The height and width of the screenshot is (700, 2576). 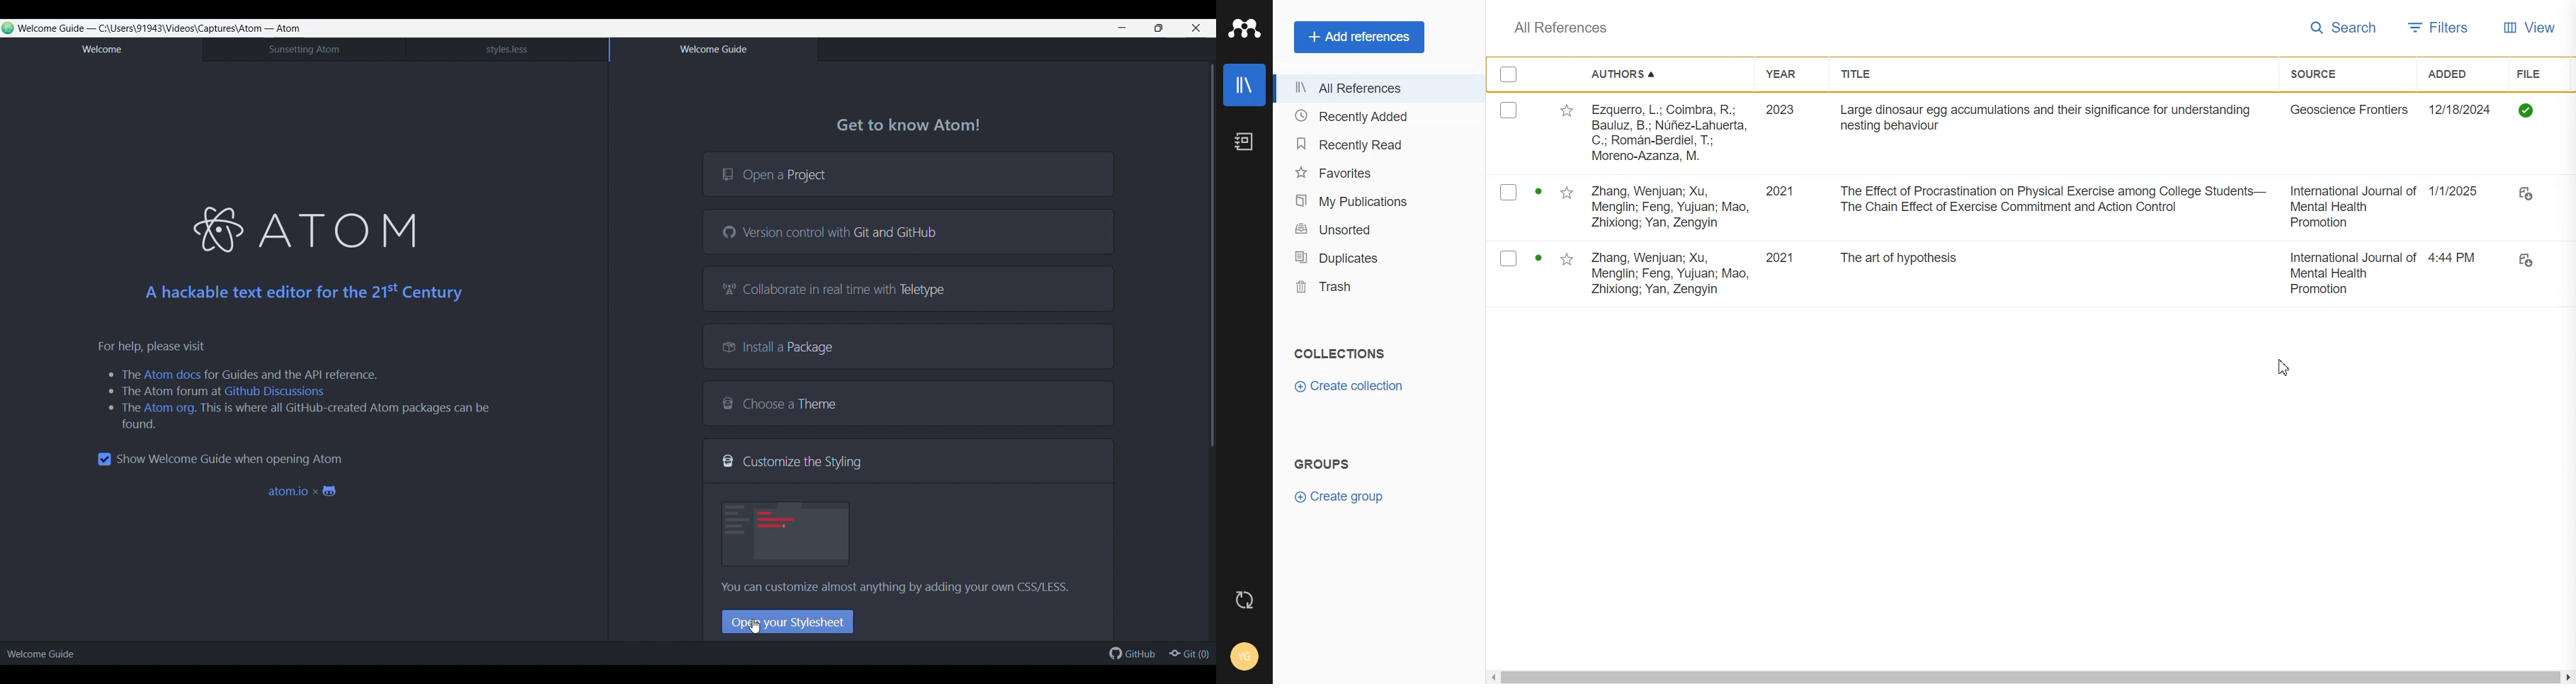 What do you see at coordinates (2029, 673) in the screenshot?
I see `Horizontal scroll bar` at bounding box center [2029, 673].